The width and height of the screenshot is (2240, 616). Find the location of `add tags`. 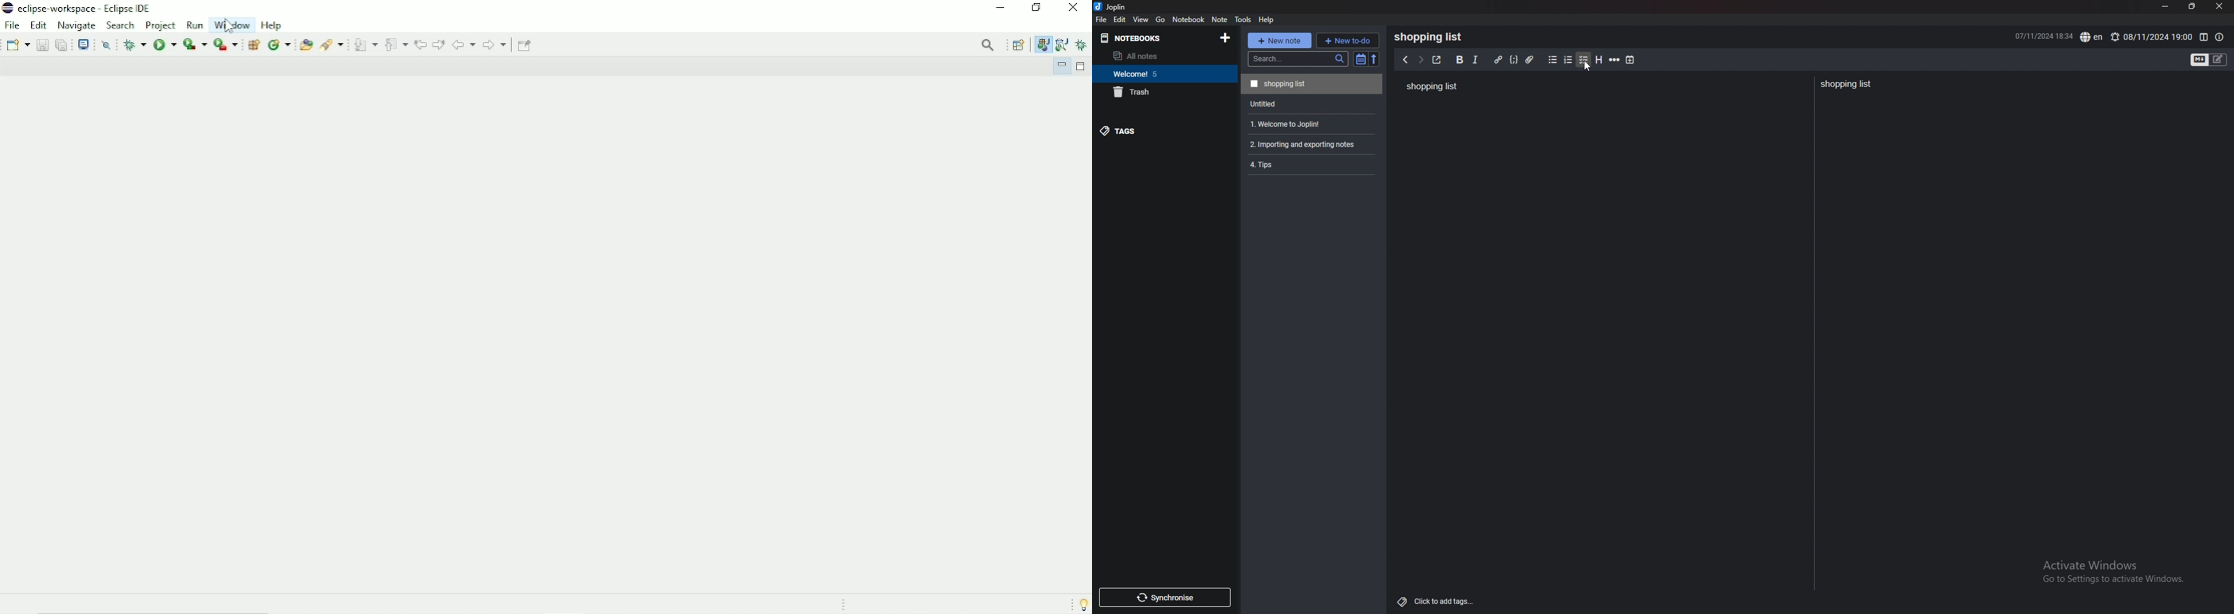

add tags is located at coordinates (1436, 602).